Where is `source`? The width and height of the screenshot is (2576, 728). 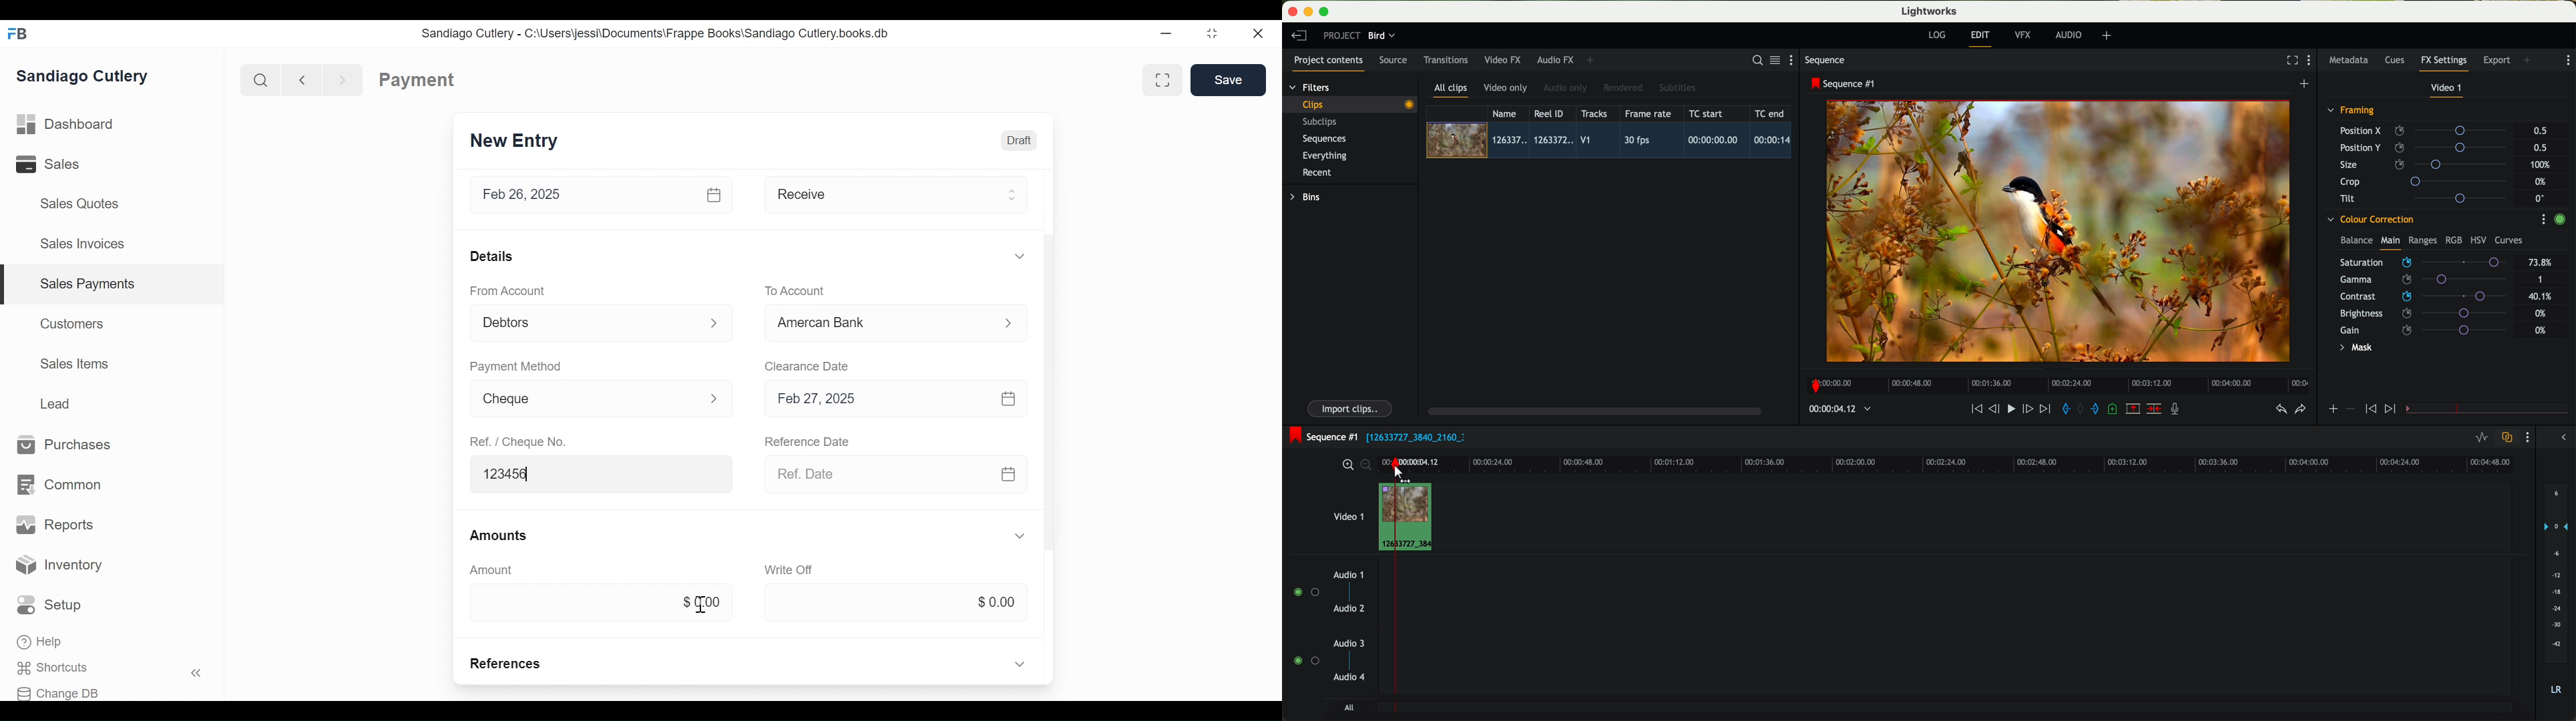 source is located at coordinates (1393, 61).